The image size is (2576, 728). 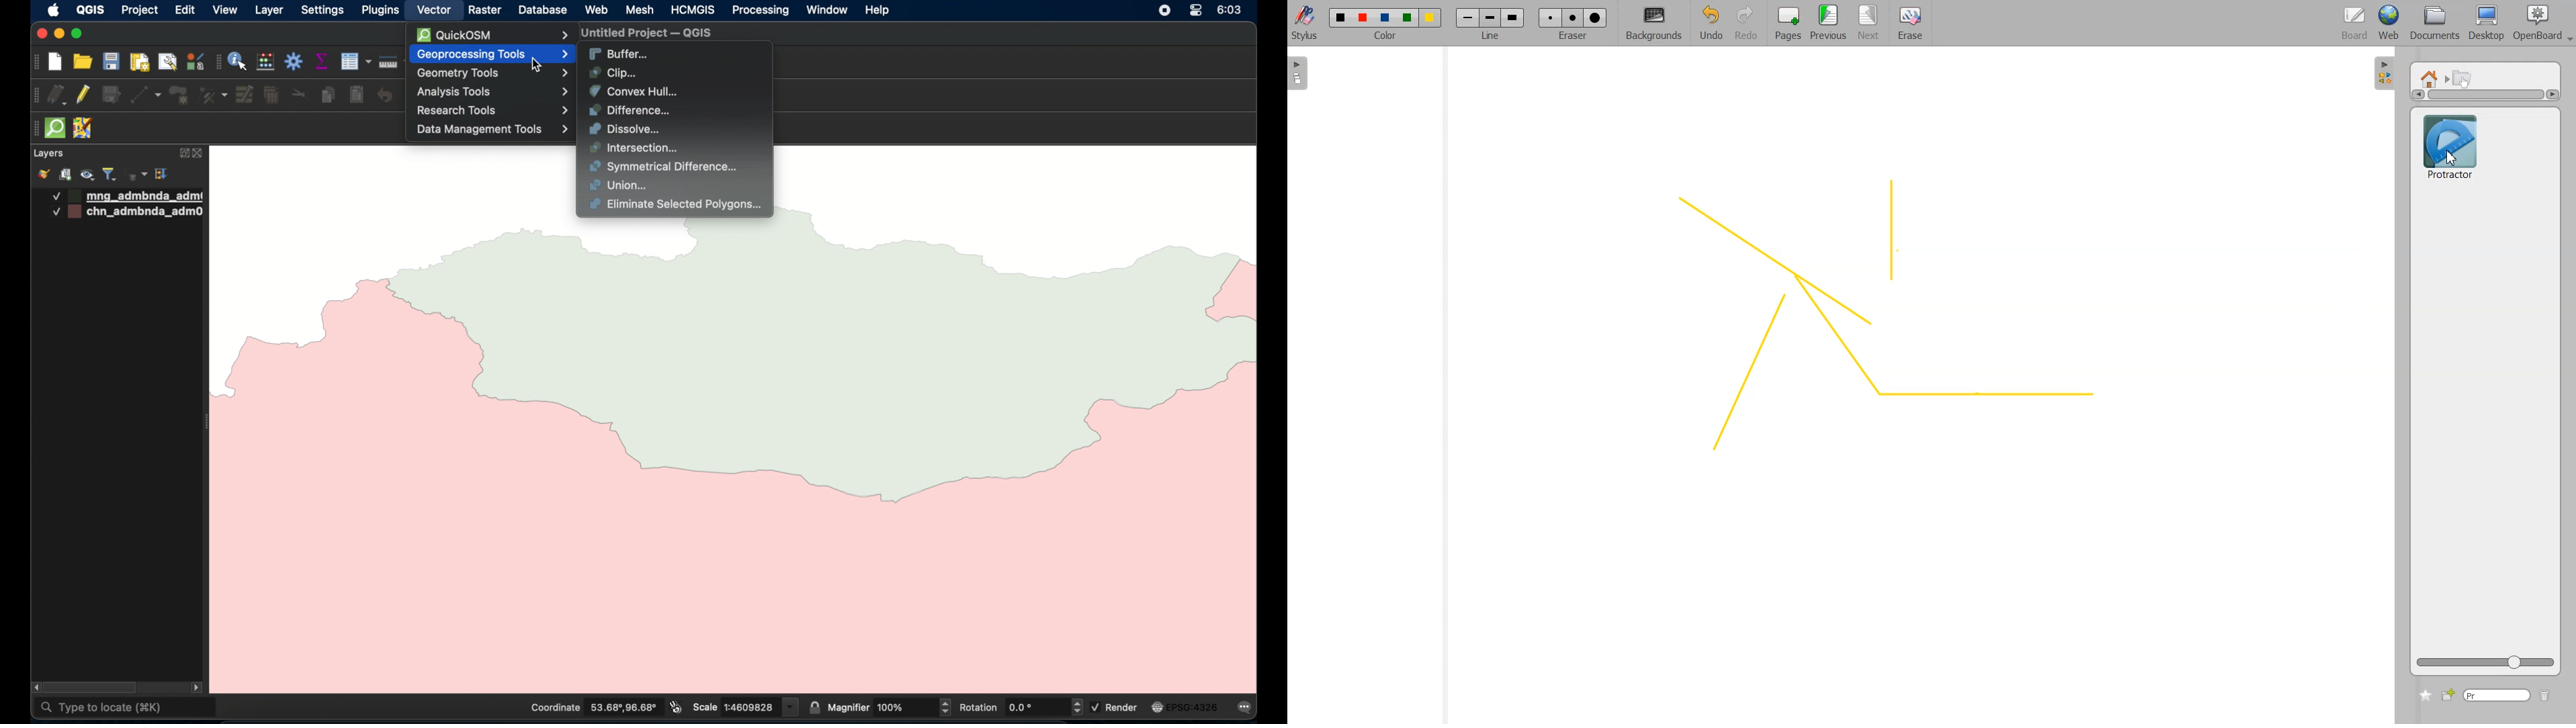 I want to click on add group, so click(x=65, y=174).